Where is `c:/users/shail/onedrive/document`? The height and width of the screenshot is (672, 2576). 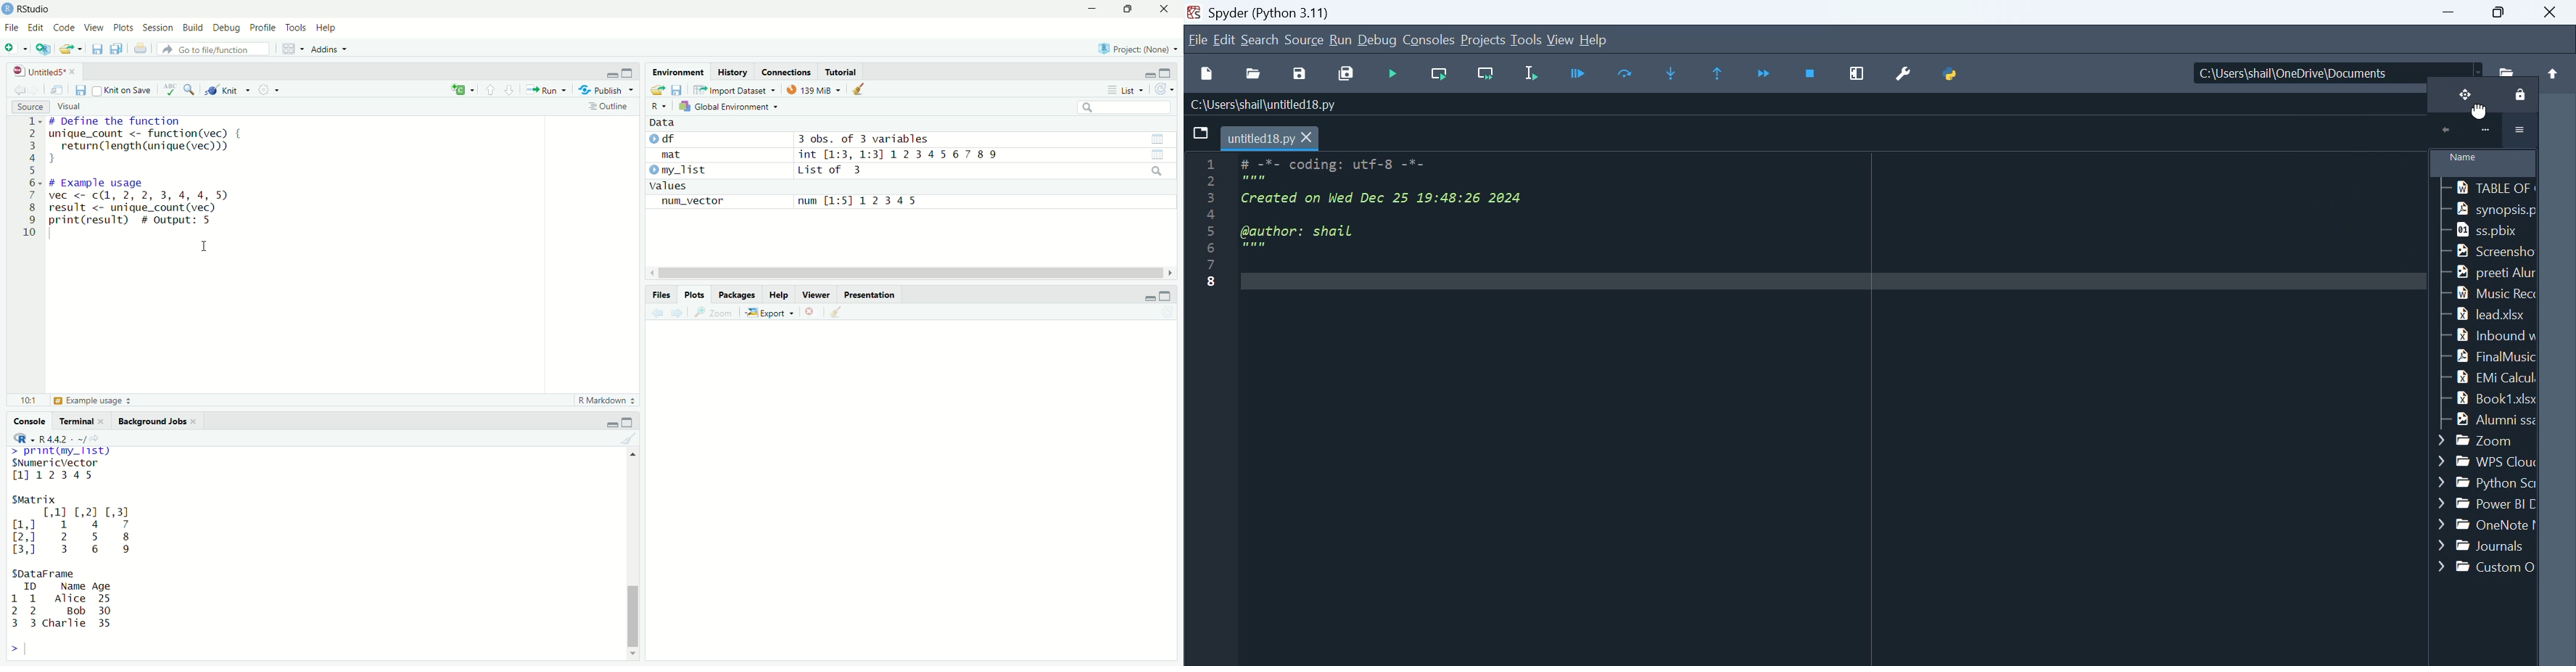
c:/users/shail/onedrive/document is located at coordinates (2324, 69).